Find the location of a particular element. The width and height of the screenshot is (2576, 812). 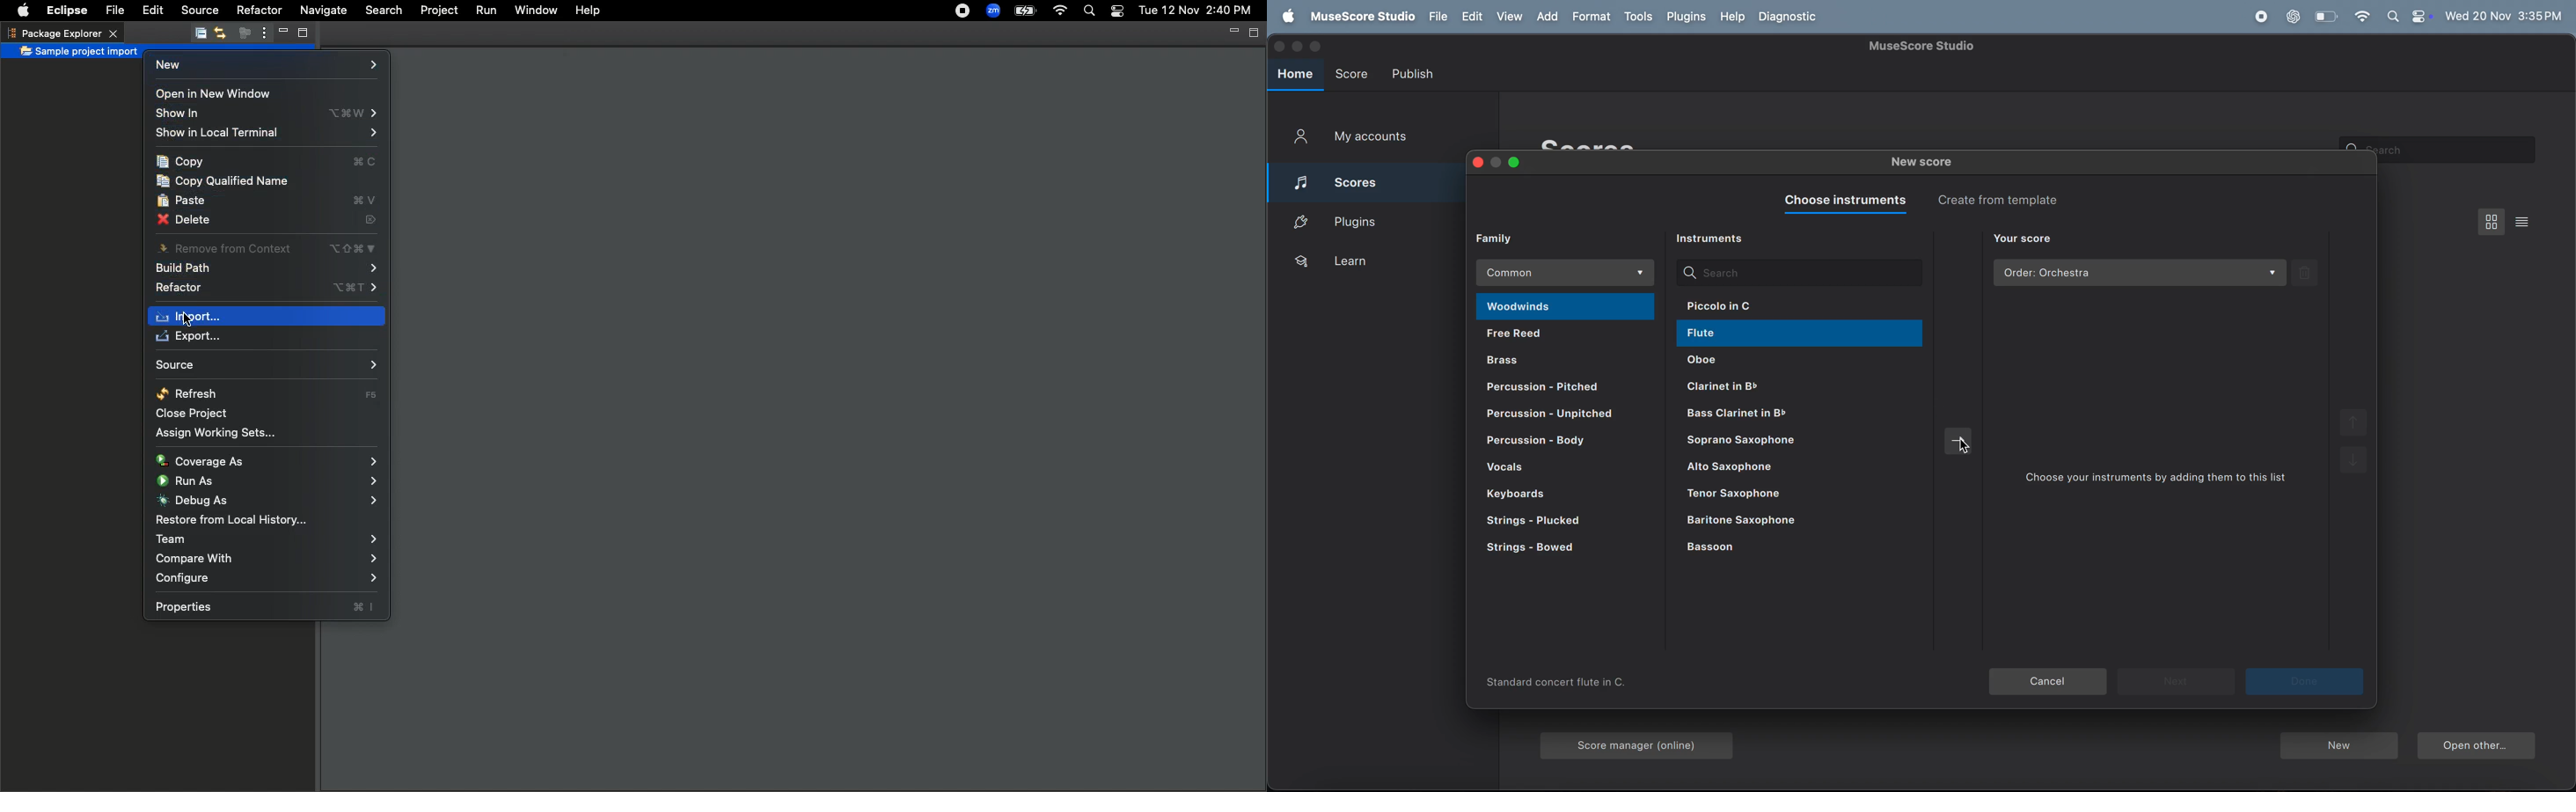

free reed is located at coordinates (1563, 335).